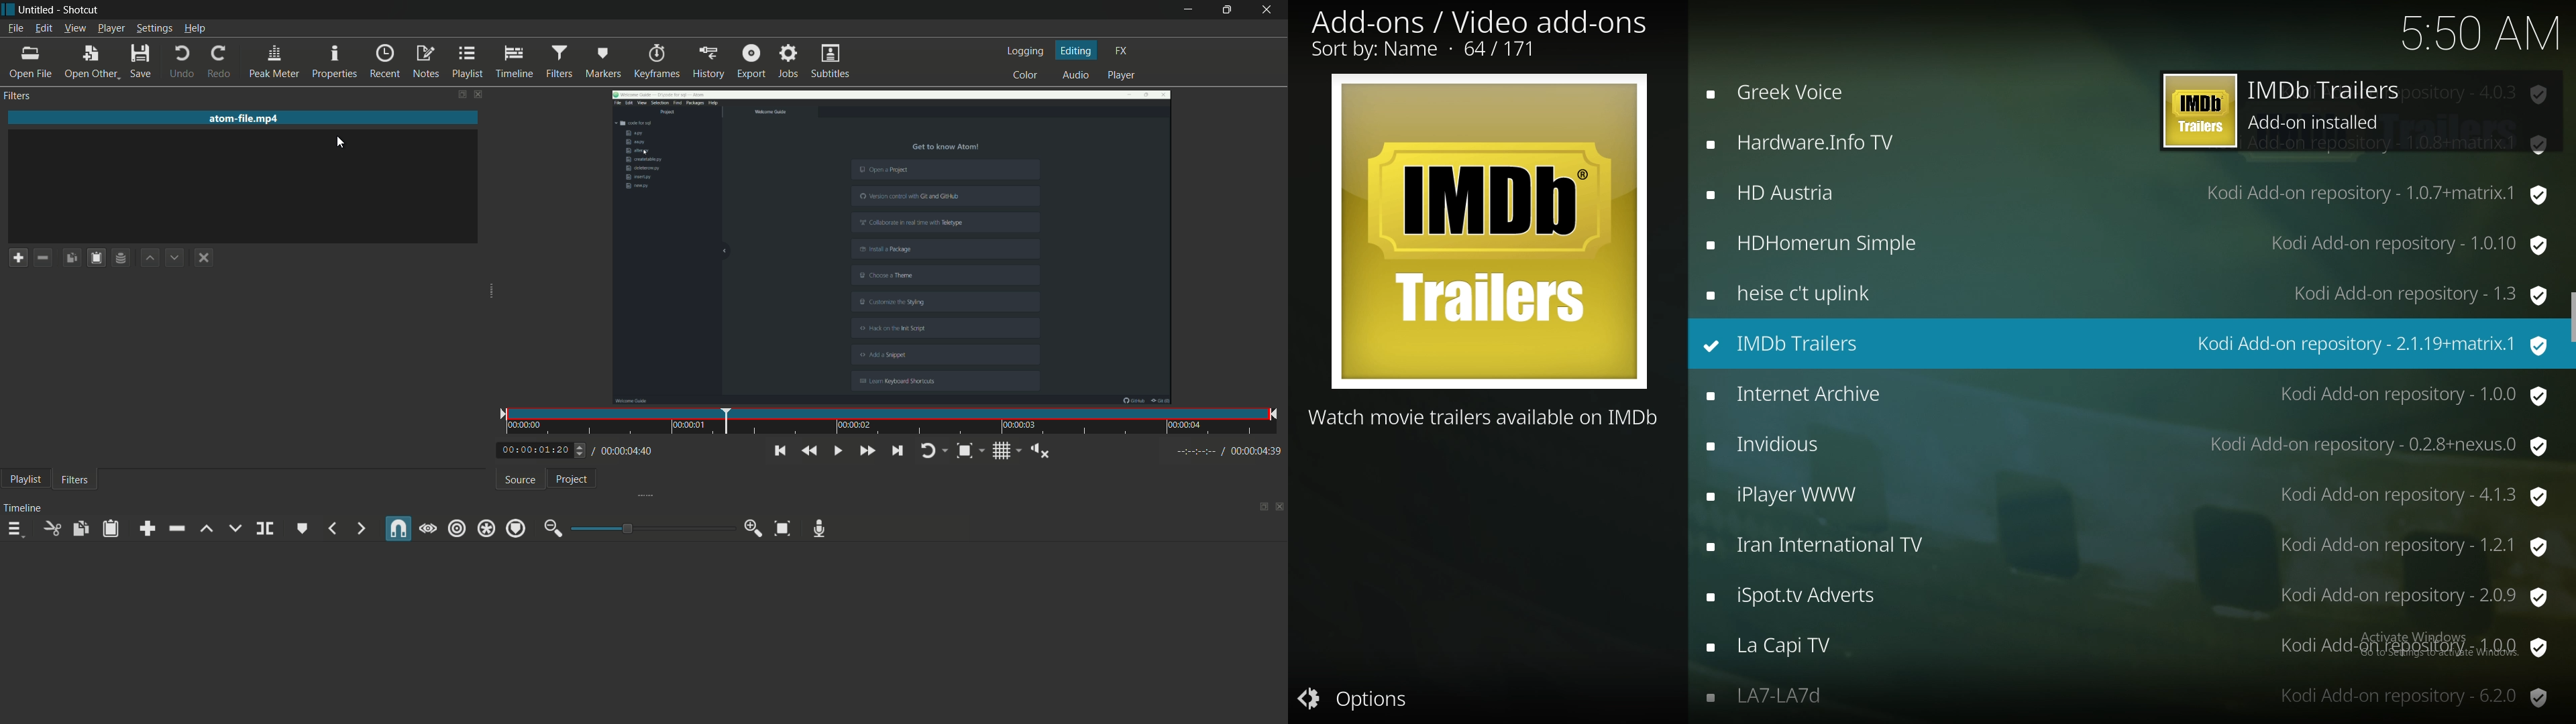 Image resolution: width=2576 pixels, height=728 pixels. I want to click on adjustment bar, so click(653, 528).